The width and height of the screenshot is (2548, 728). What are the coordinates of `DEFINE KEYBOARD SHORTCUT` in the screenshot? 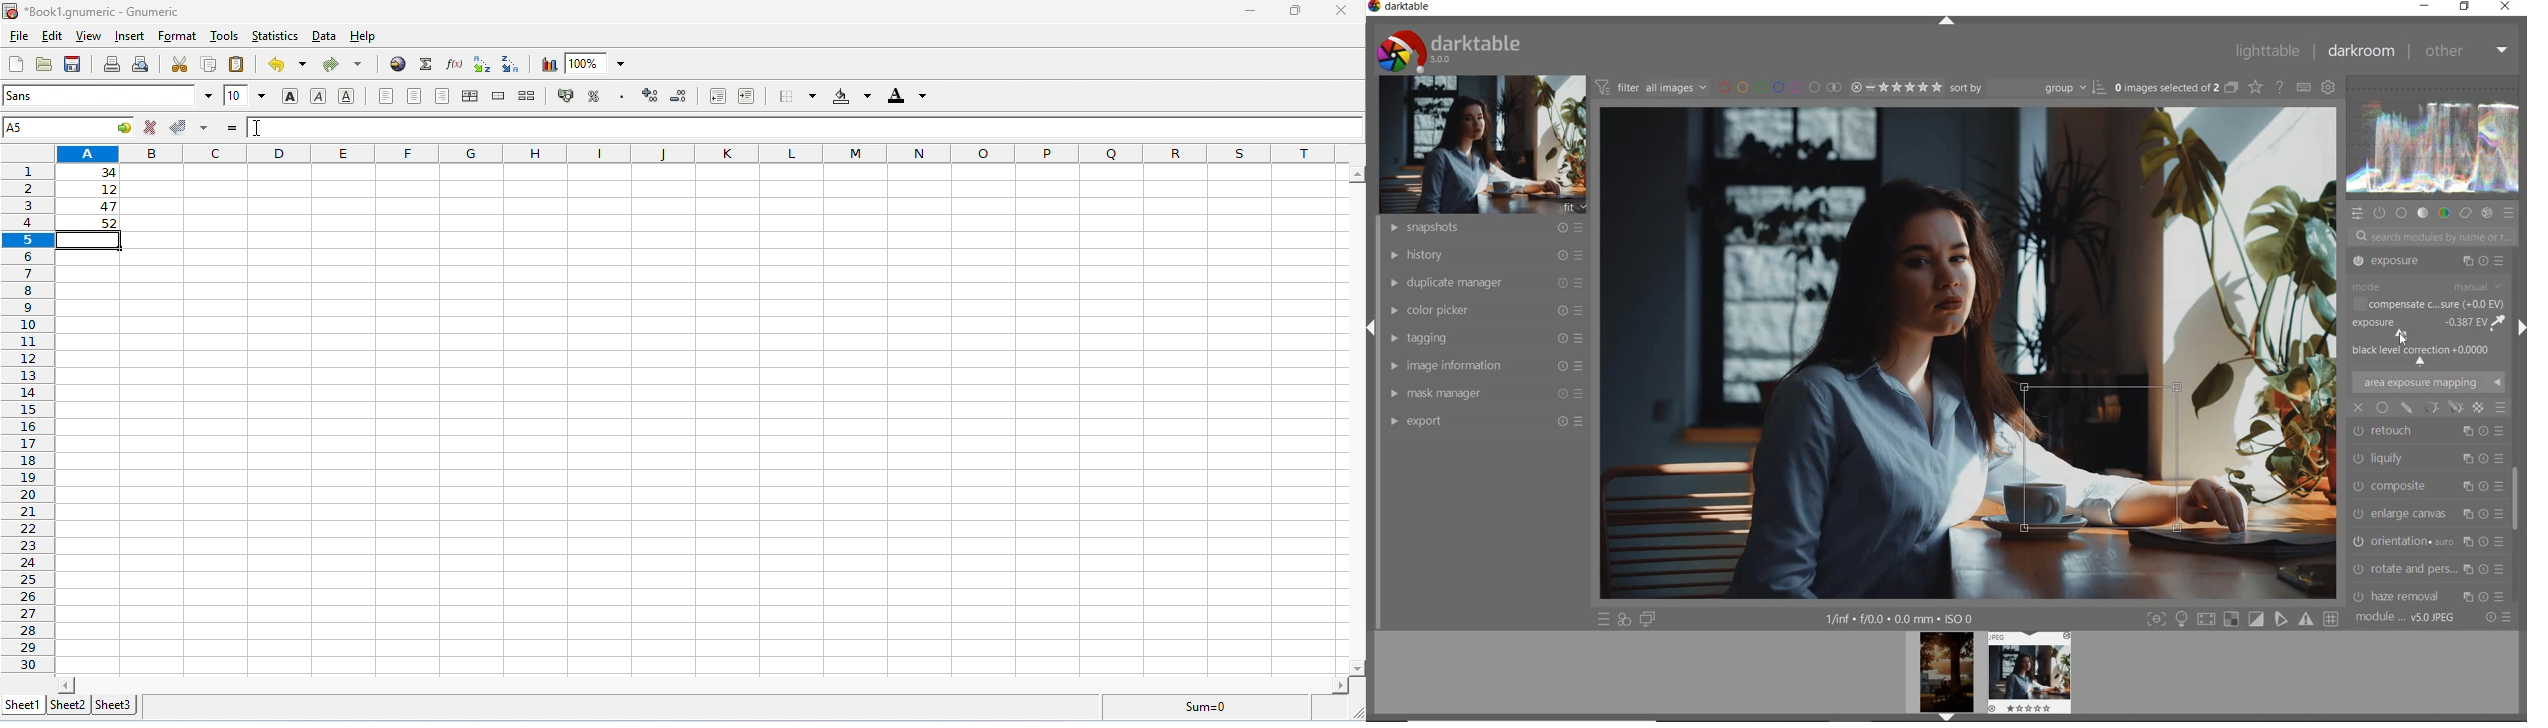 It's located at (2305, 89).